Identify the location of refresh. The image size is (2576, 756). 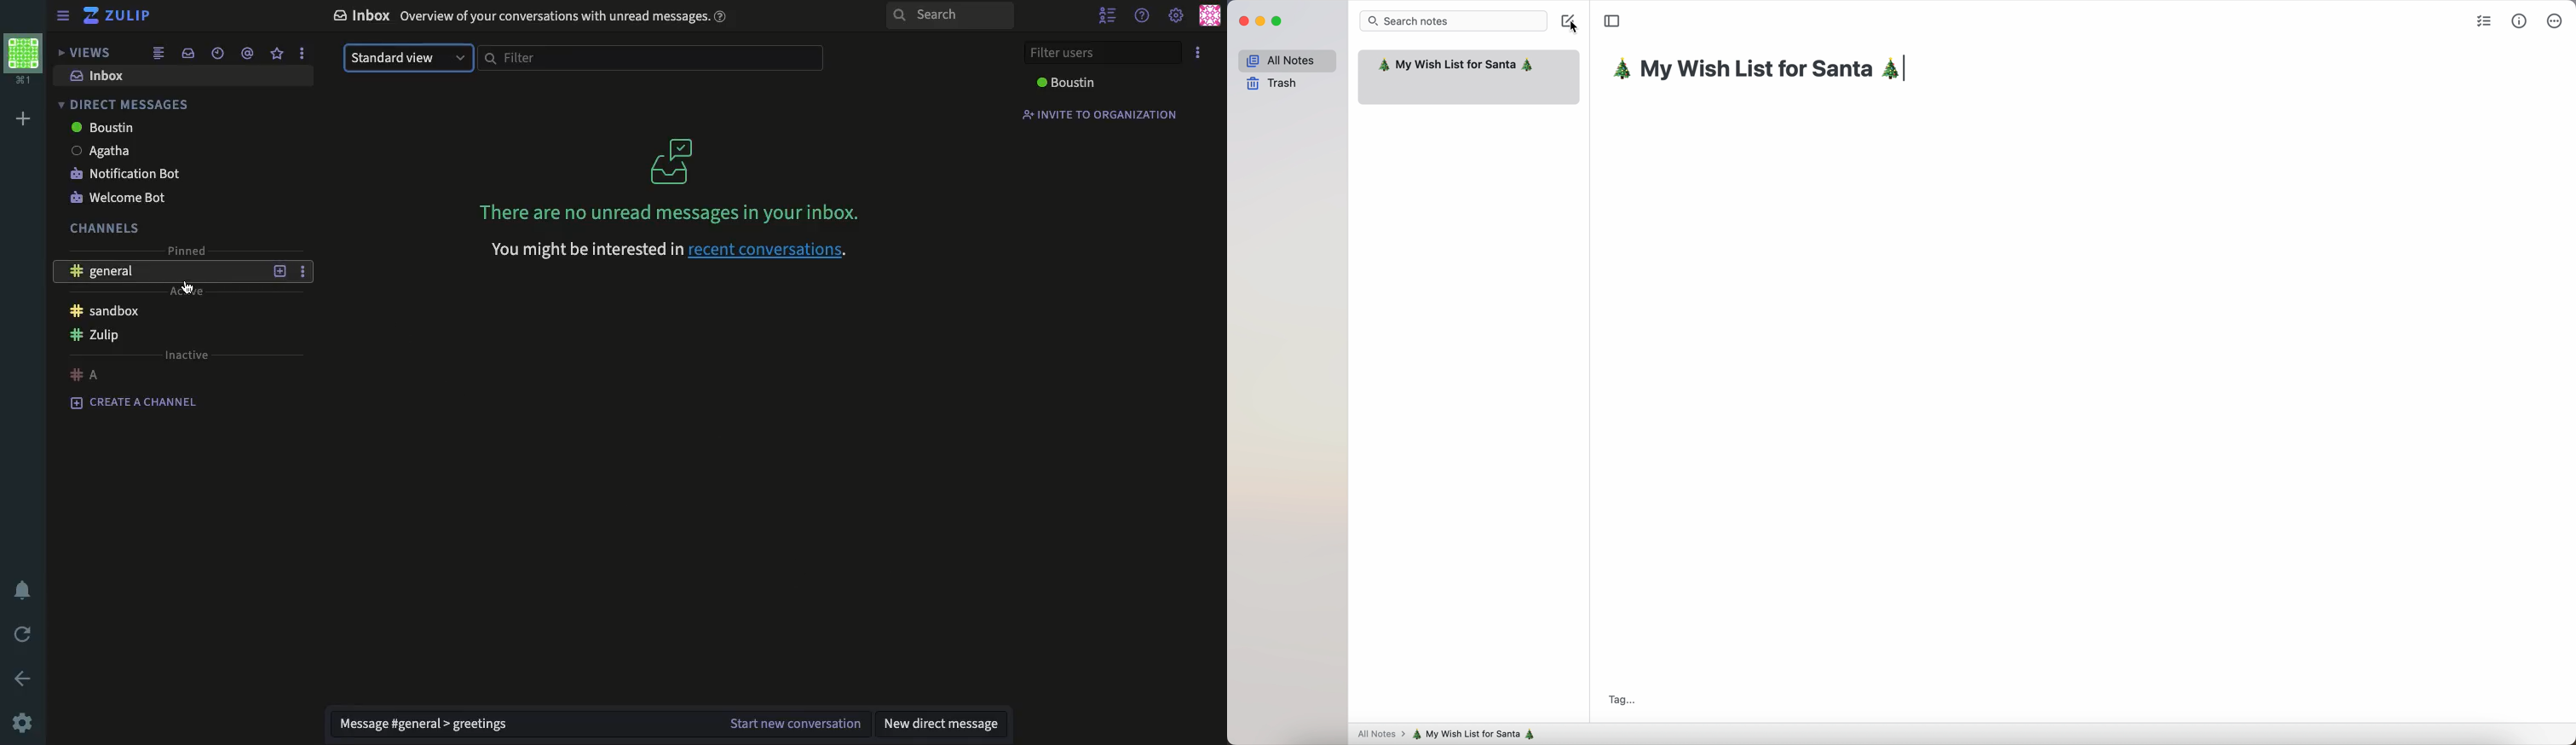
(26, 635).